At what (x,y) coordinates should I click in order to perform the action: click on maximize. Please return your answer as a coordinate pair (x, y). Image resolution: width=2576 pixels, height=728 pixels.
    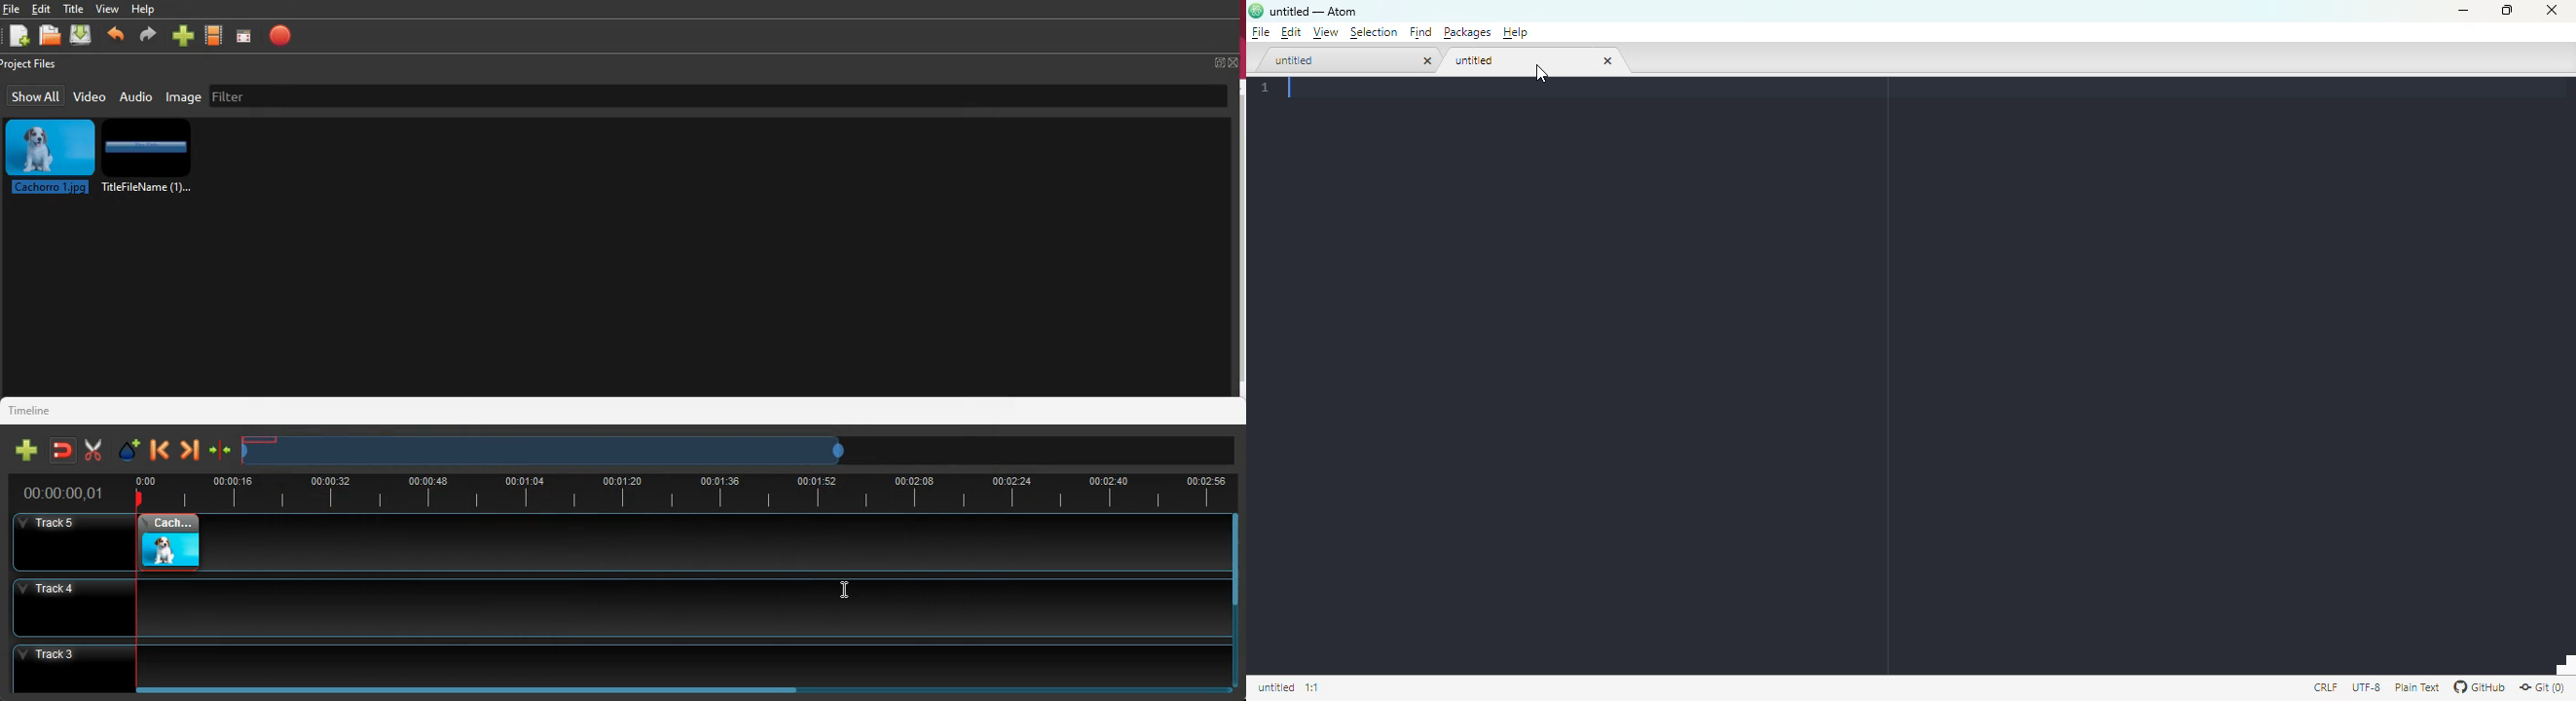
    Looking at the image, I should click on (2507, 10).